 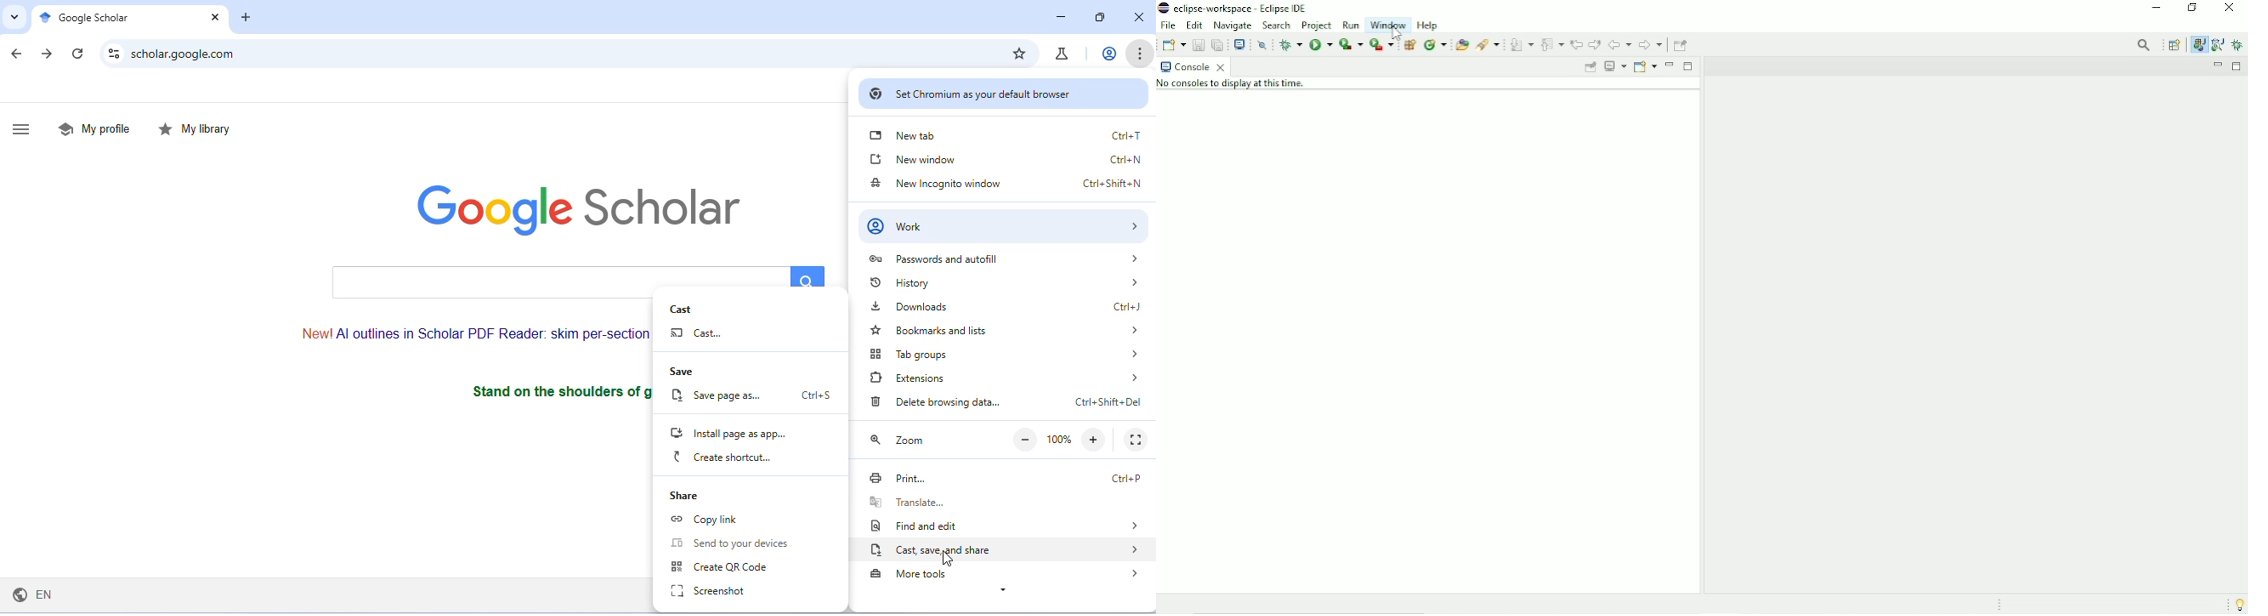 I want to click on copy link, so click(x=709, y=520).